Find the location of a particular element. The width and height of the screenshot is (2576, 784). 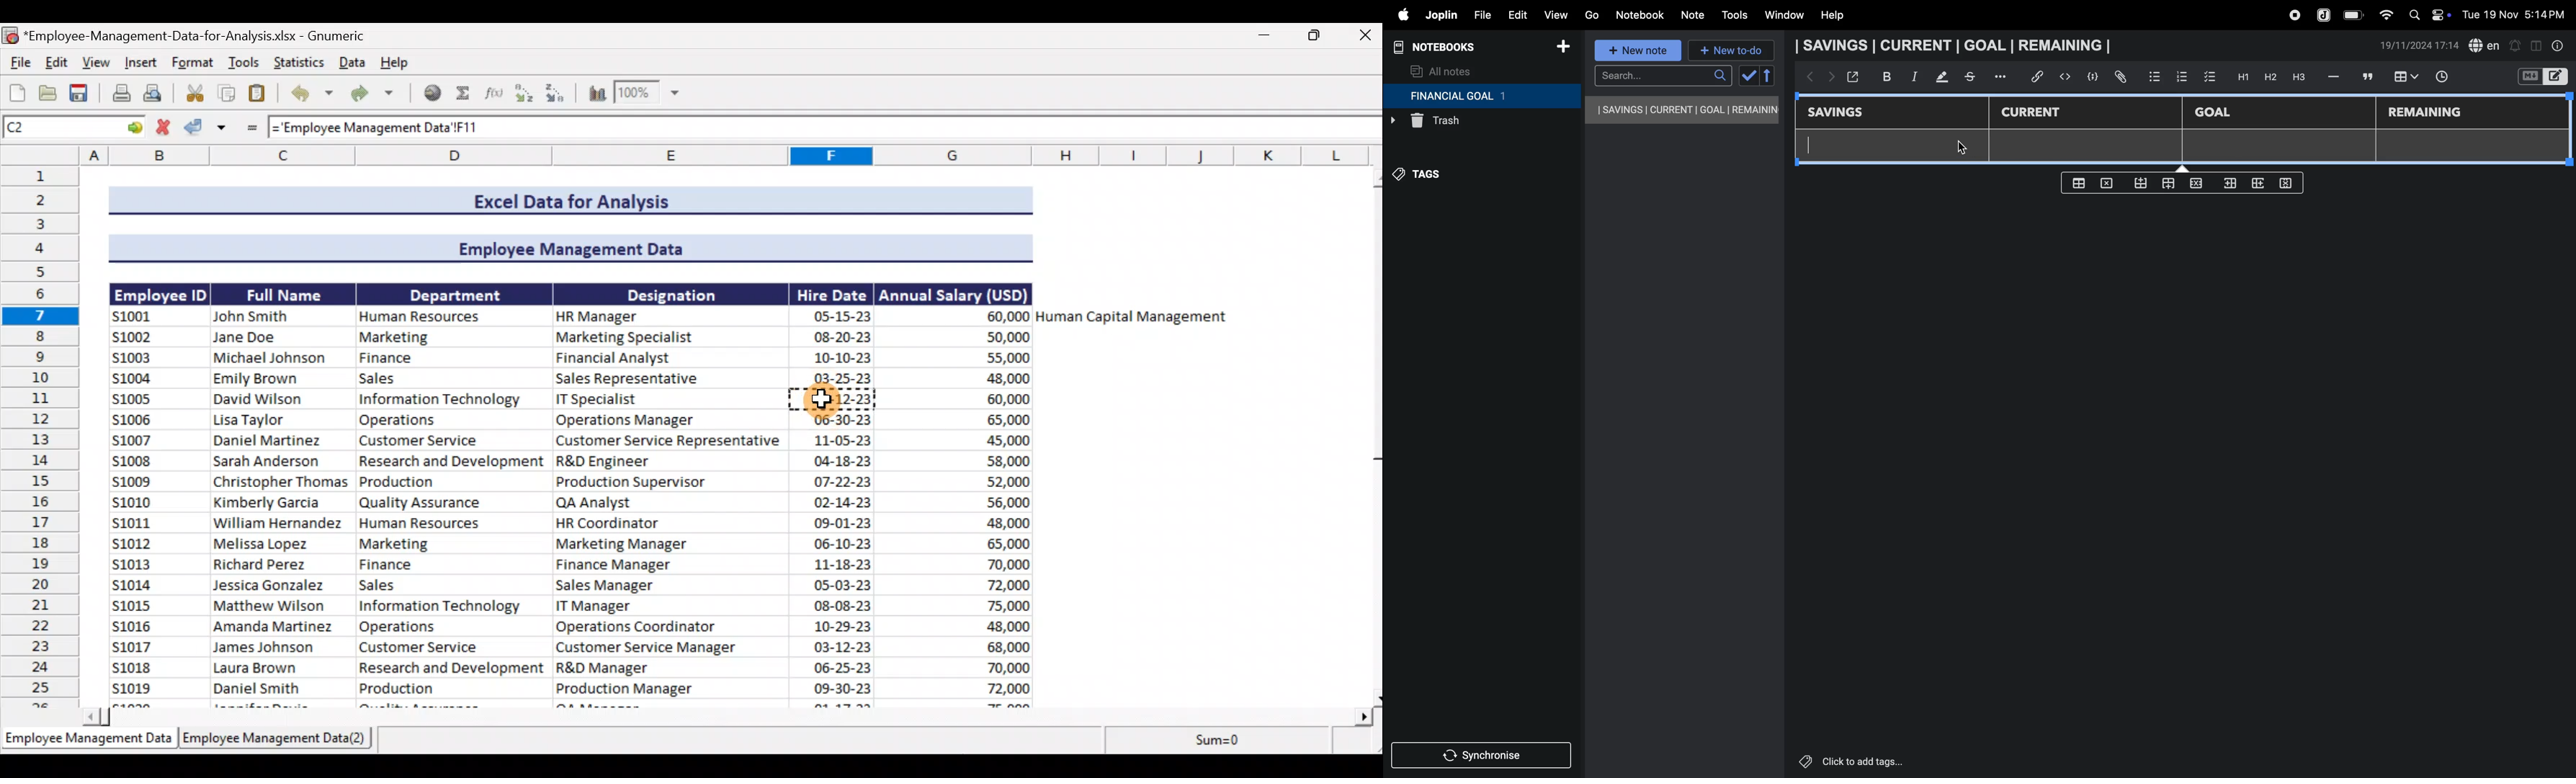

current is located at coordinates (2038, 113).